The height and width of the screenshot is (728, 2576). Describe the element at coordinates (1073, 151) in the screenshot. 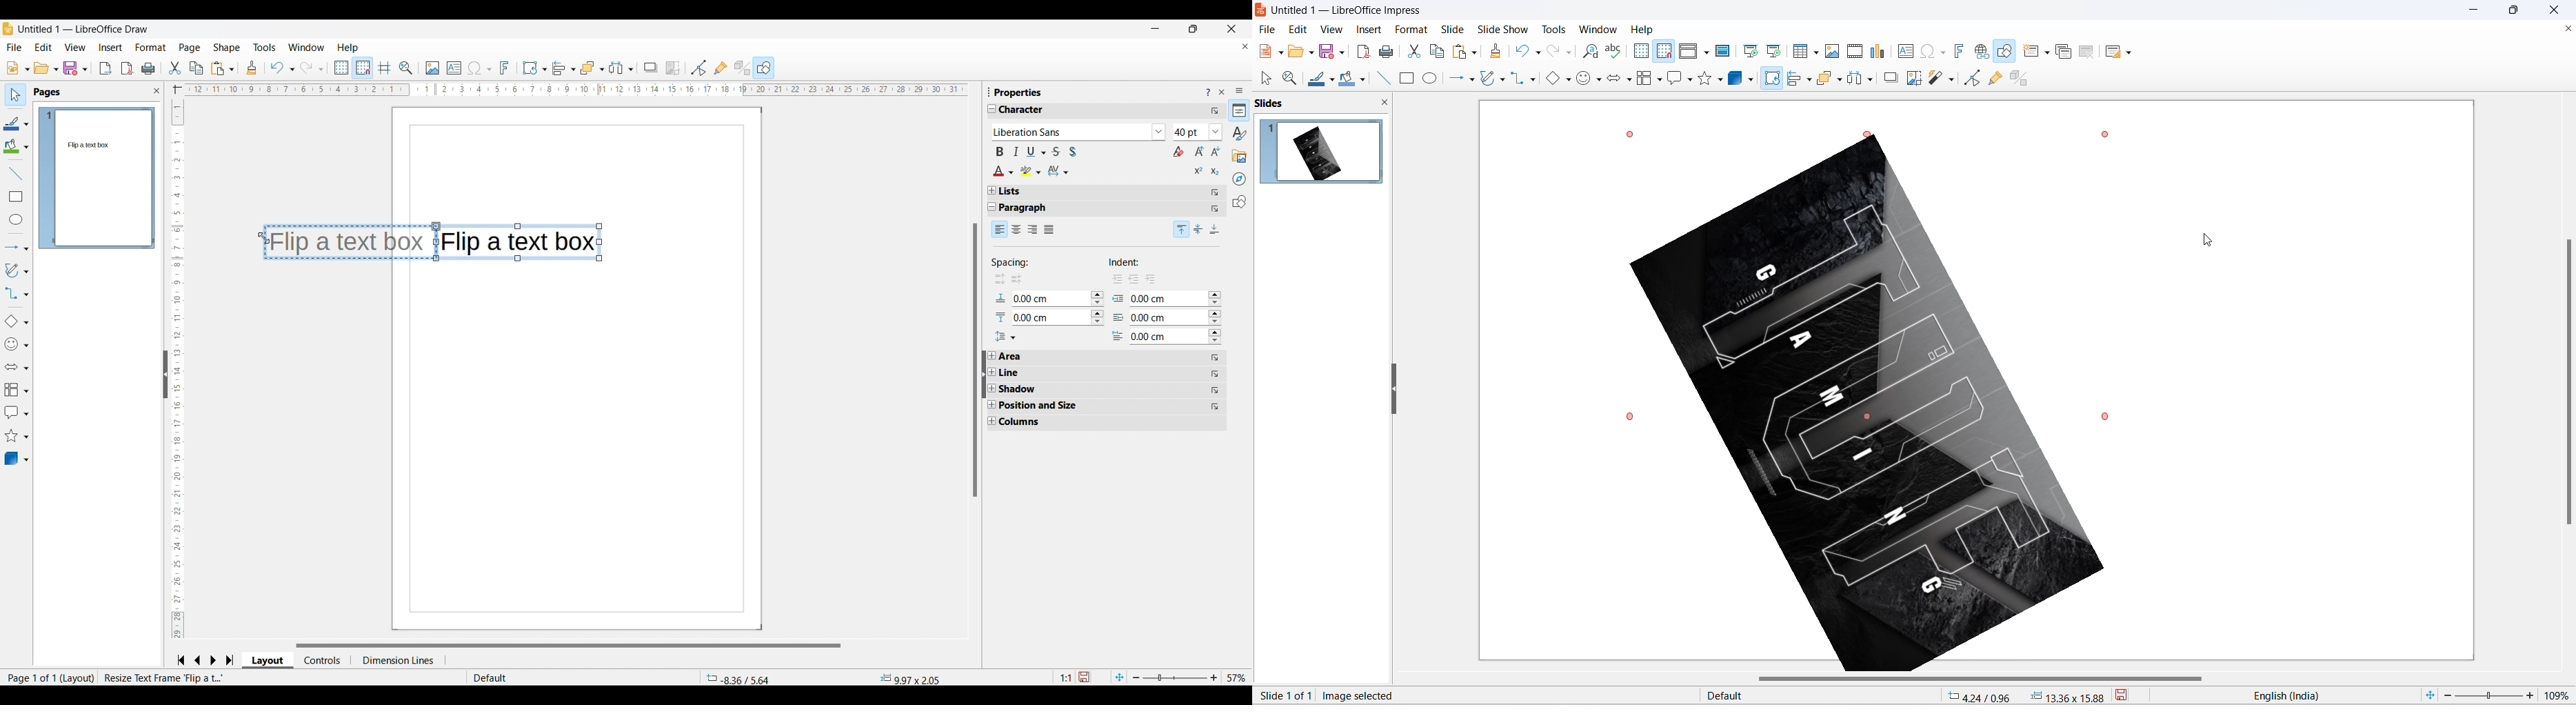

I see `Toggle shadow` at that location.